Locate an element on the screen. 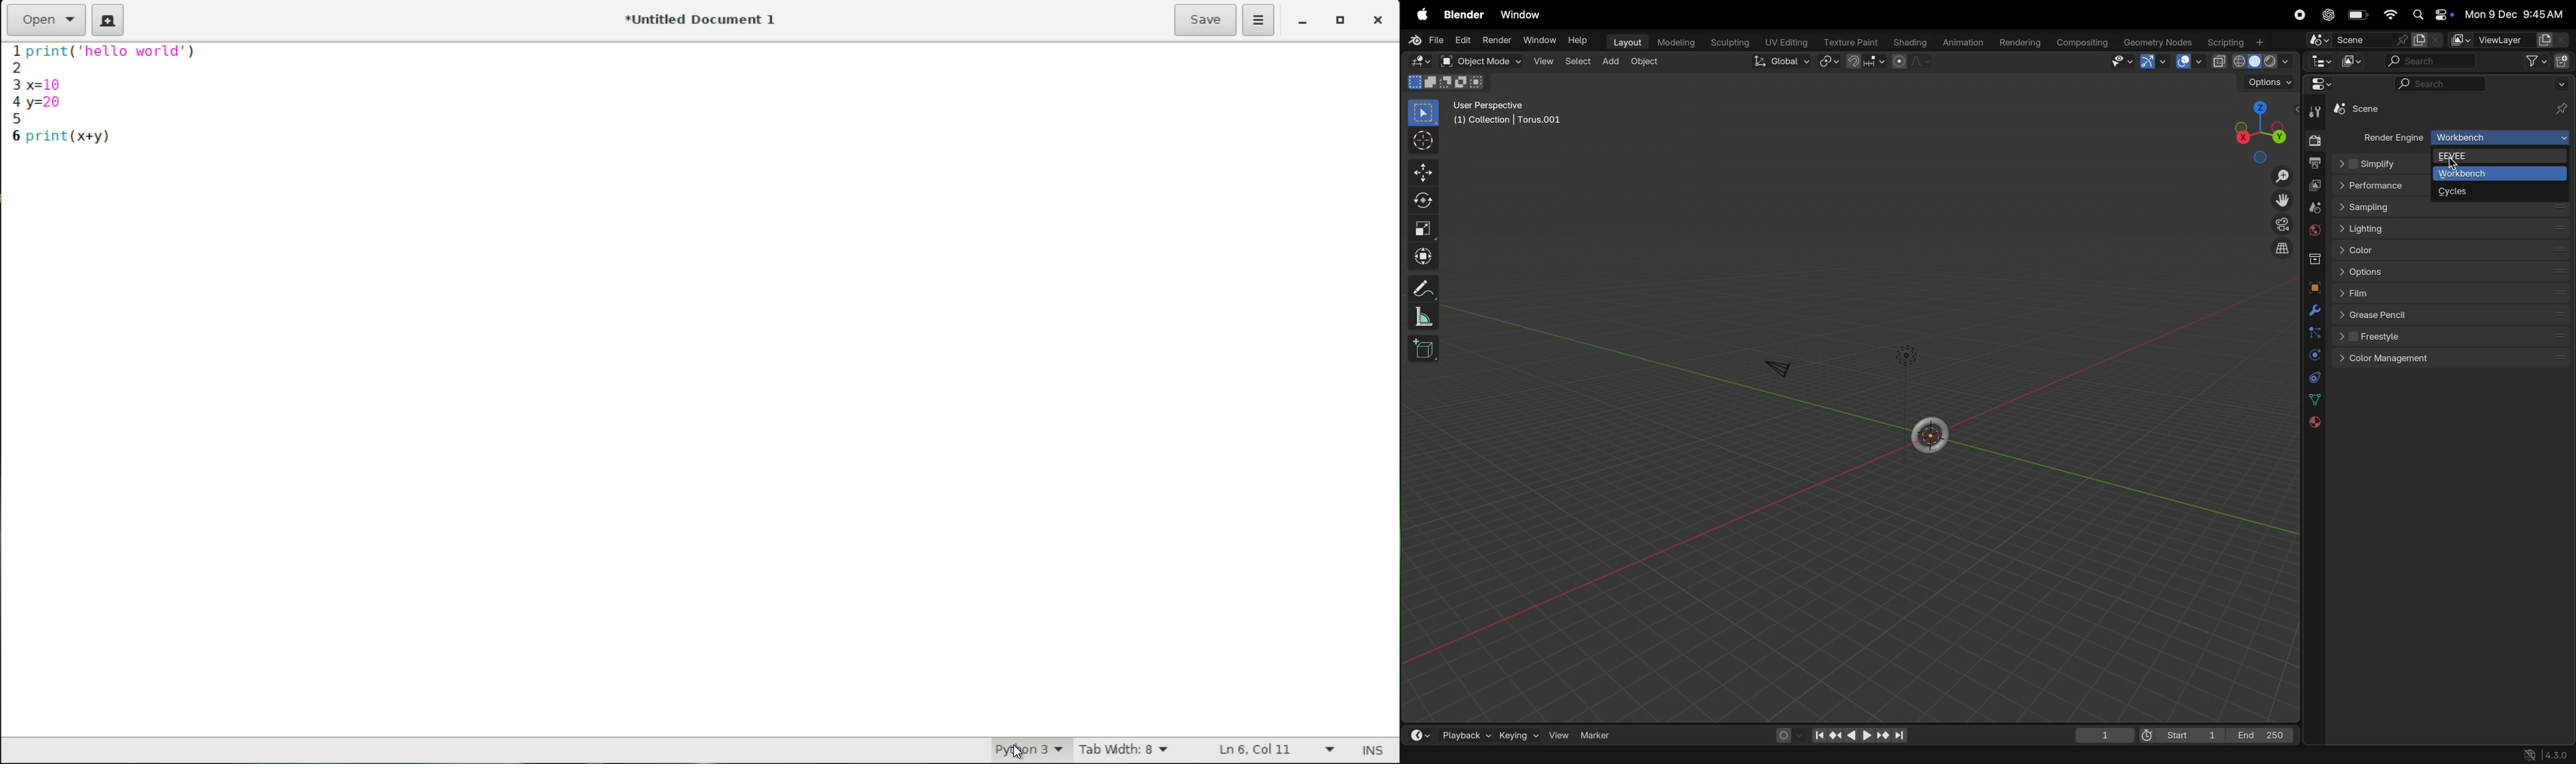 The height and width of the screenshot is (784, 2576). composting is located at coordinates (2084, 43).